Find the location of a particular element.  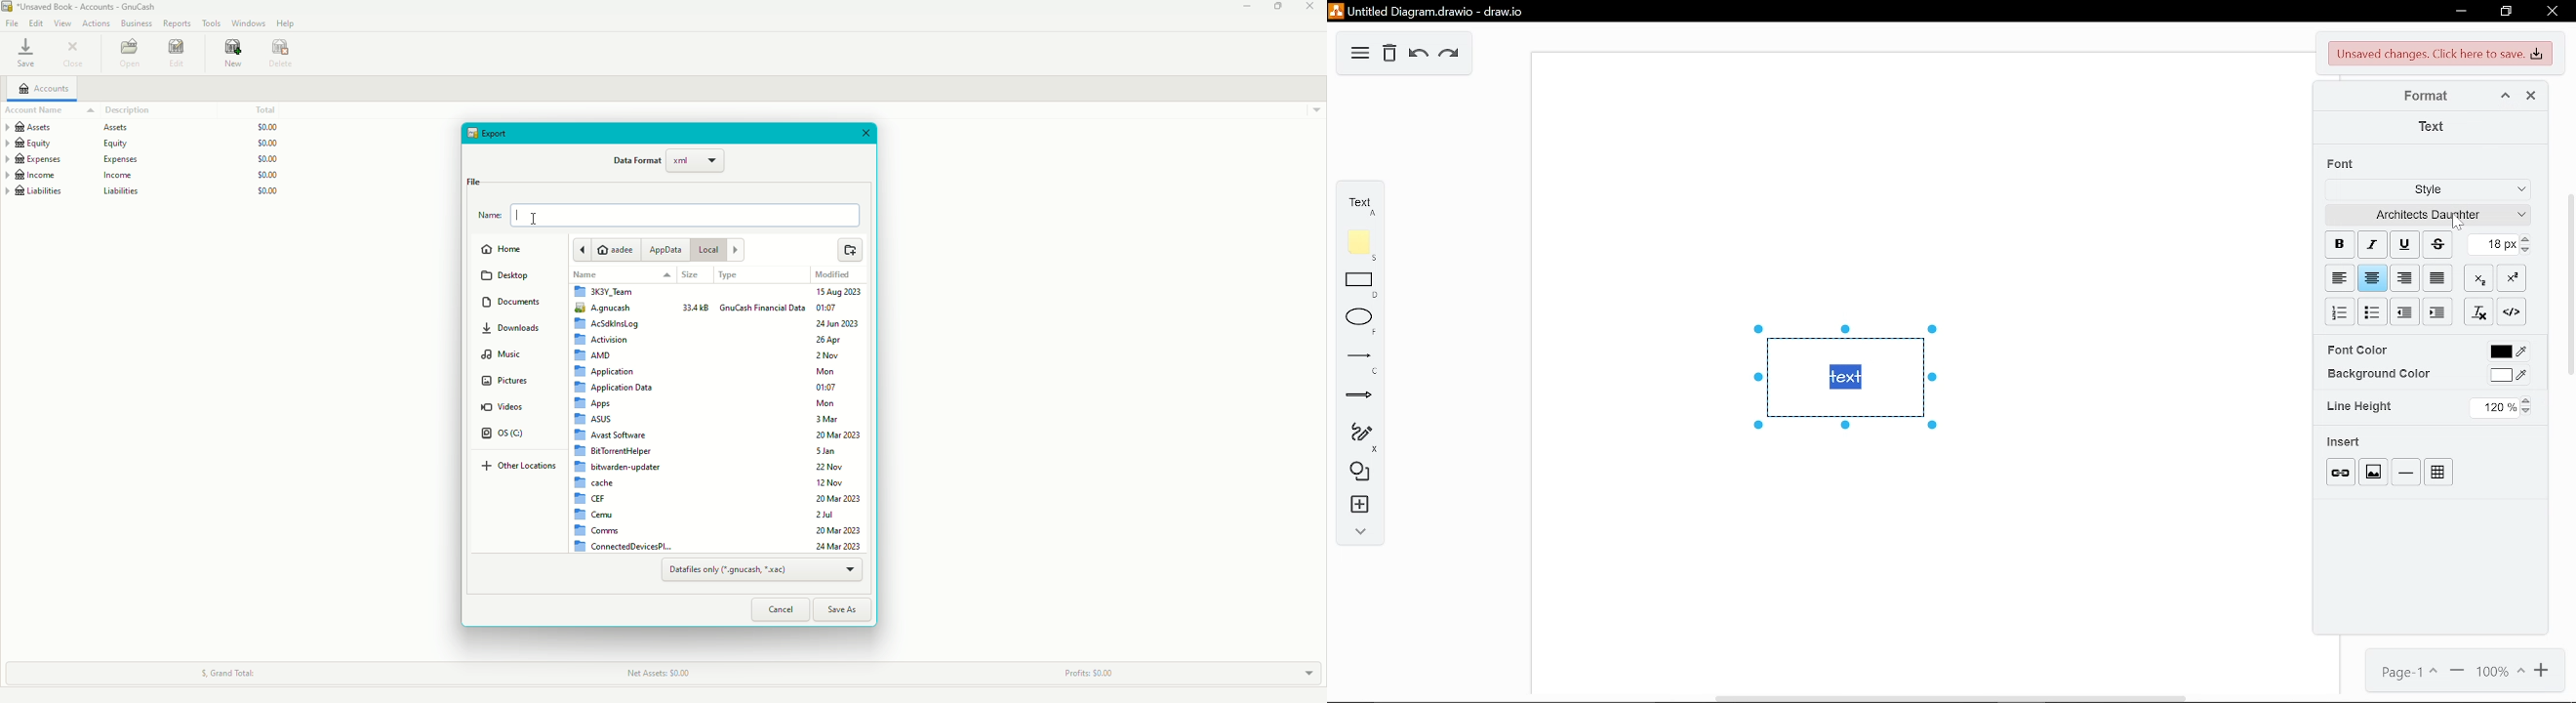

Liabilities is located at coordinates (145, 194).